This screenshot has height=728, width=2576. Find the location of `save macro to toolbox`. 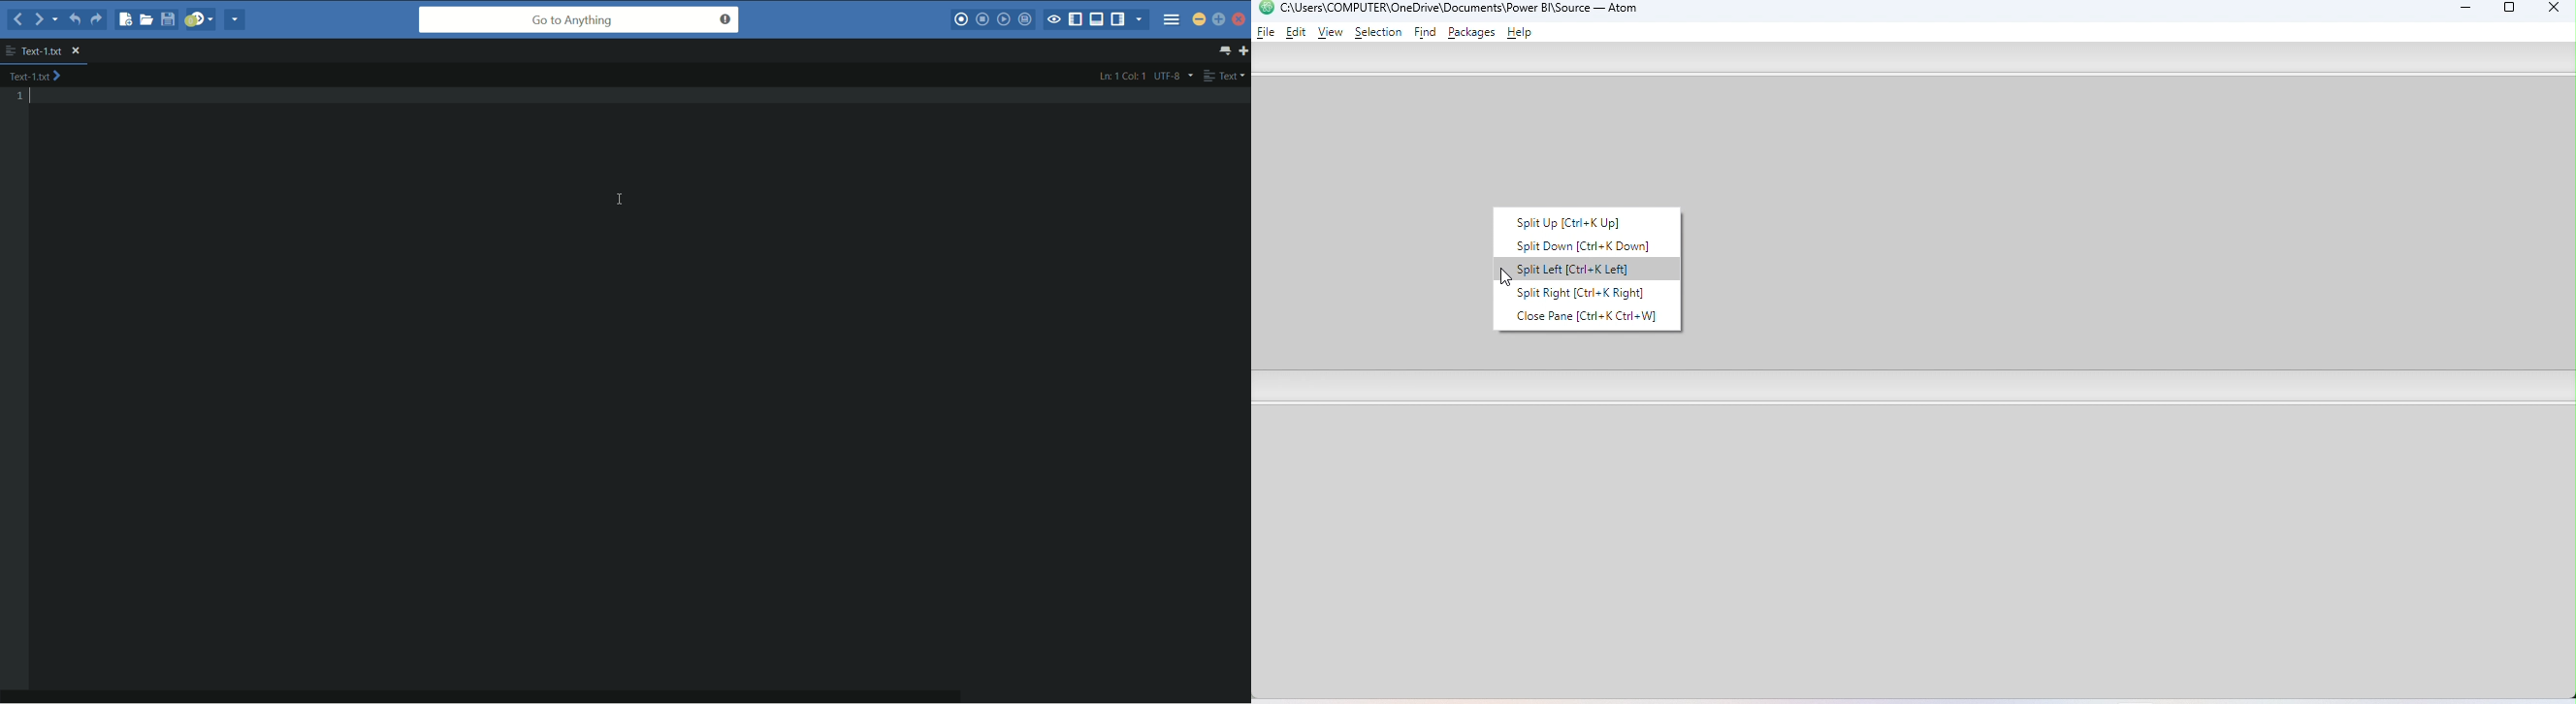

save macro to toolbox is located at coordinates (1024, 19).